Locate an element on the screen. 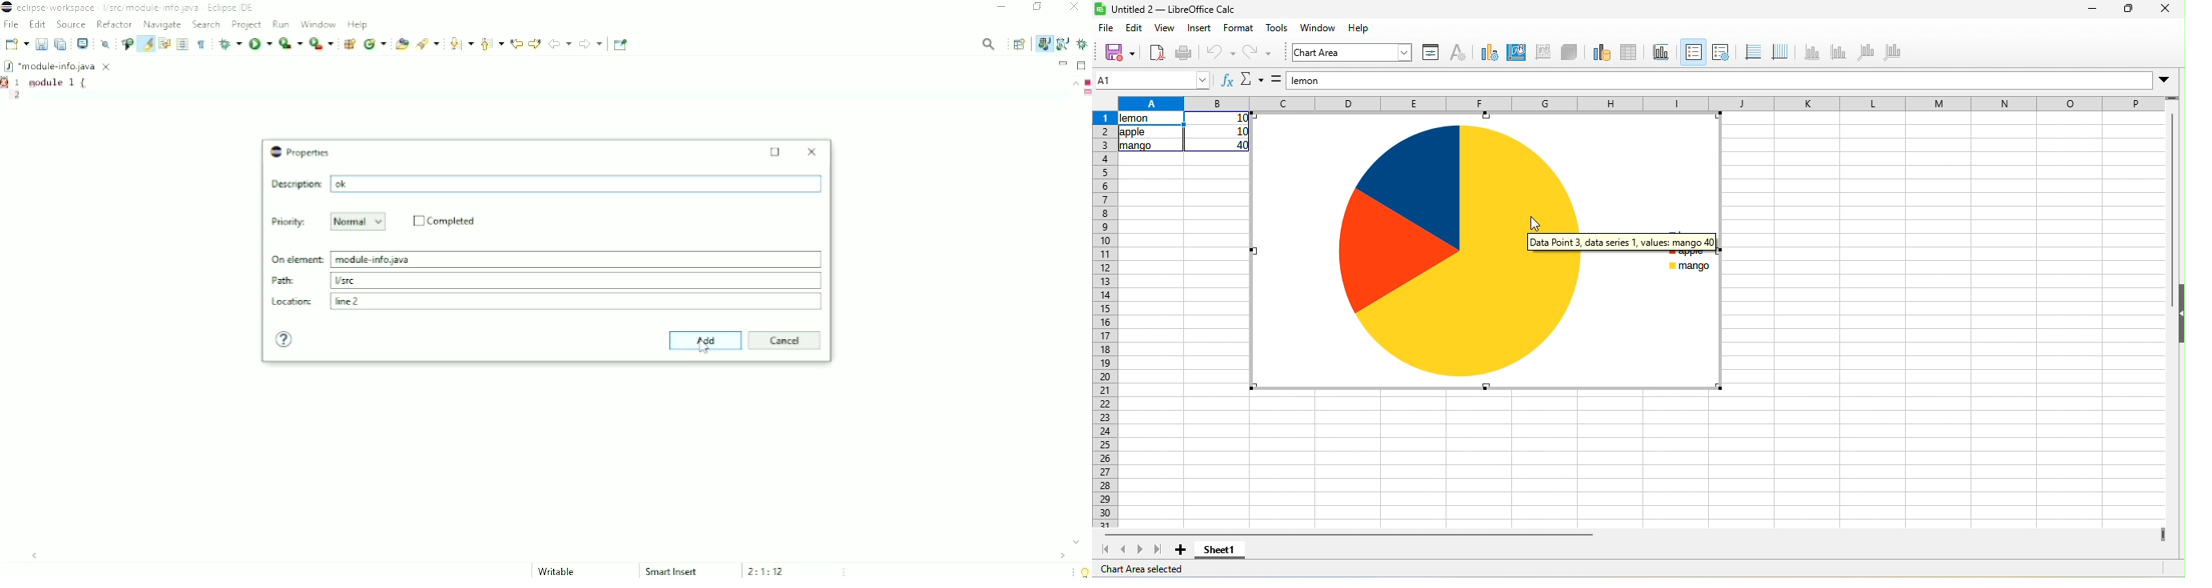  untitled 2- libre ofice calc is located at coordinates (1179, 10).